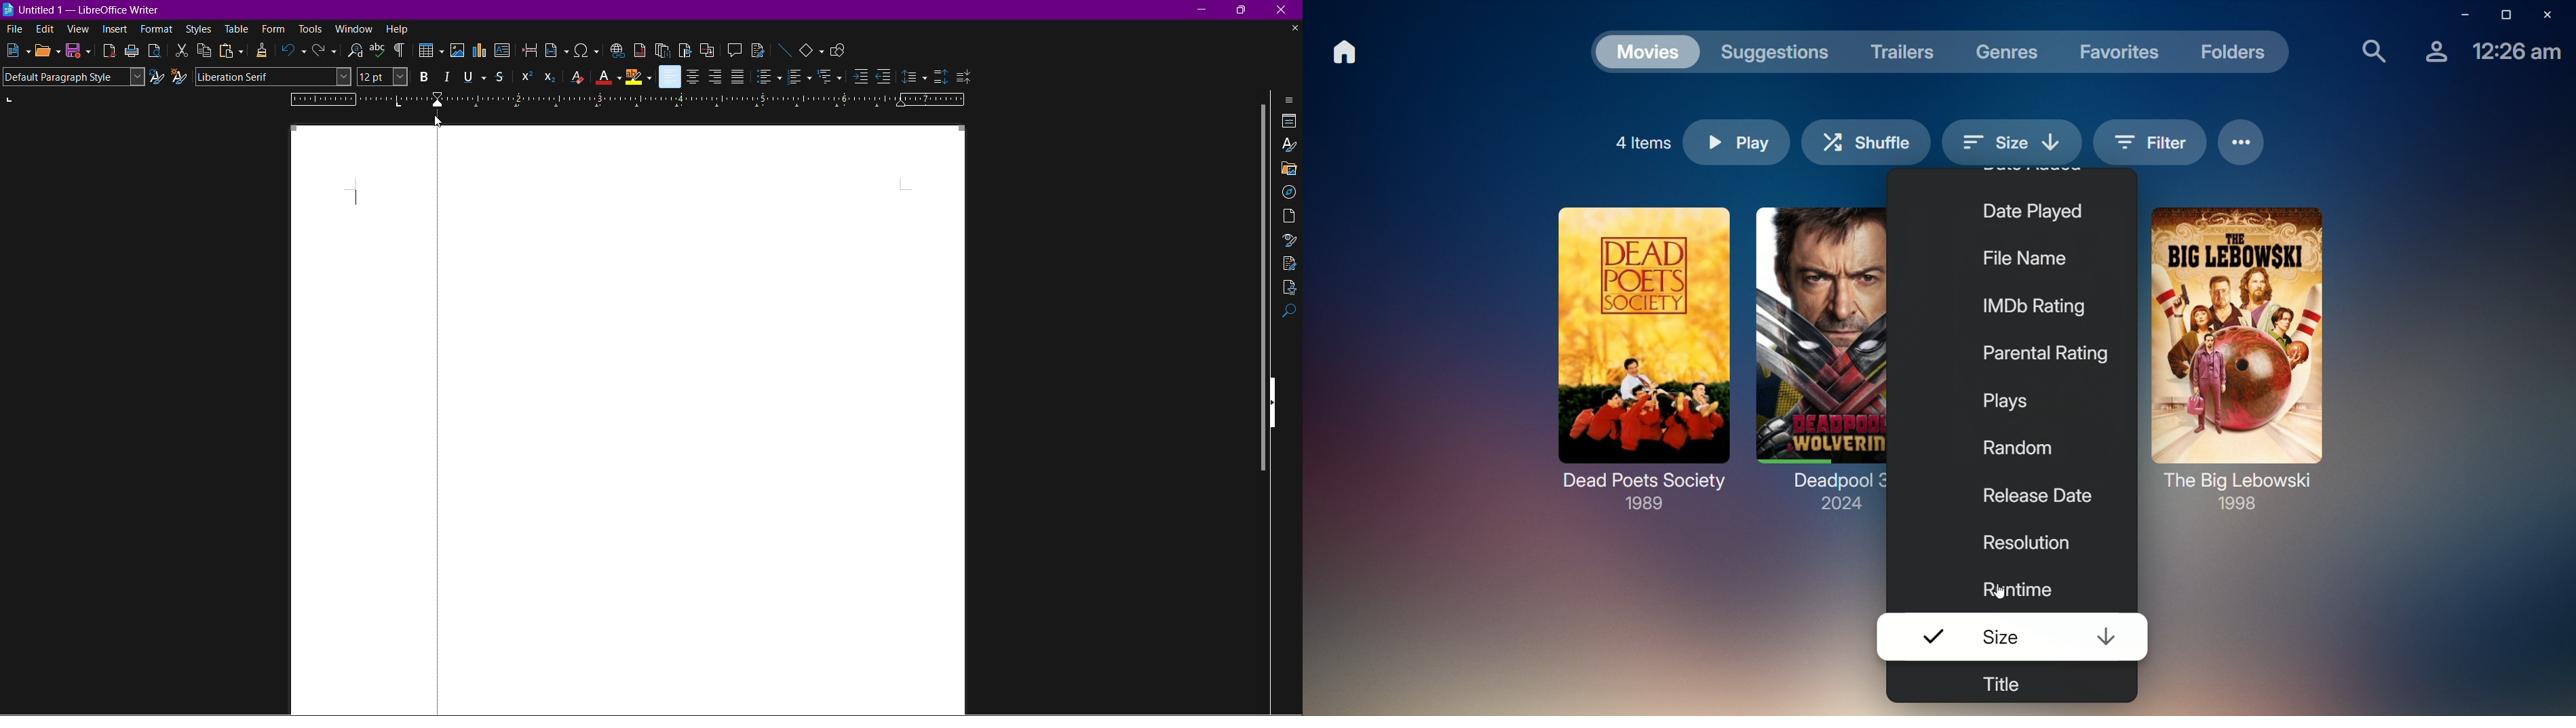  Describe the element at coordinates (153, 50) in the screenshot. I see `Toggle Print View` at that location.